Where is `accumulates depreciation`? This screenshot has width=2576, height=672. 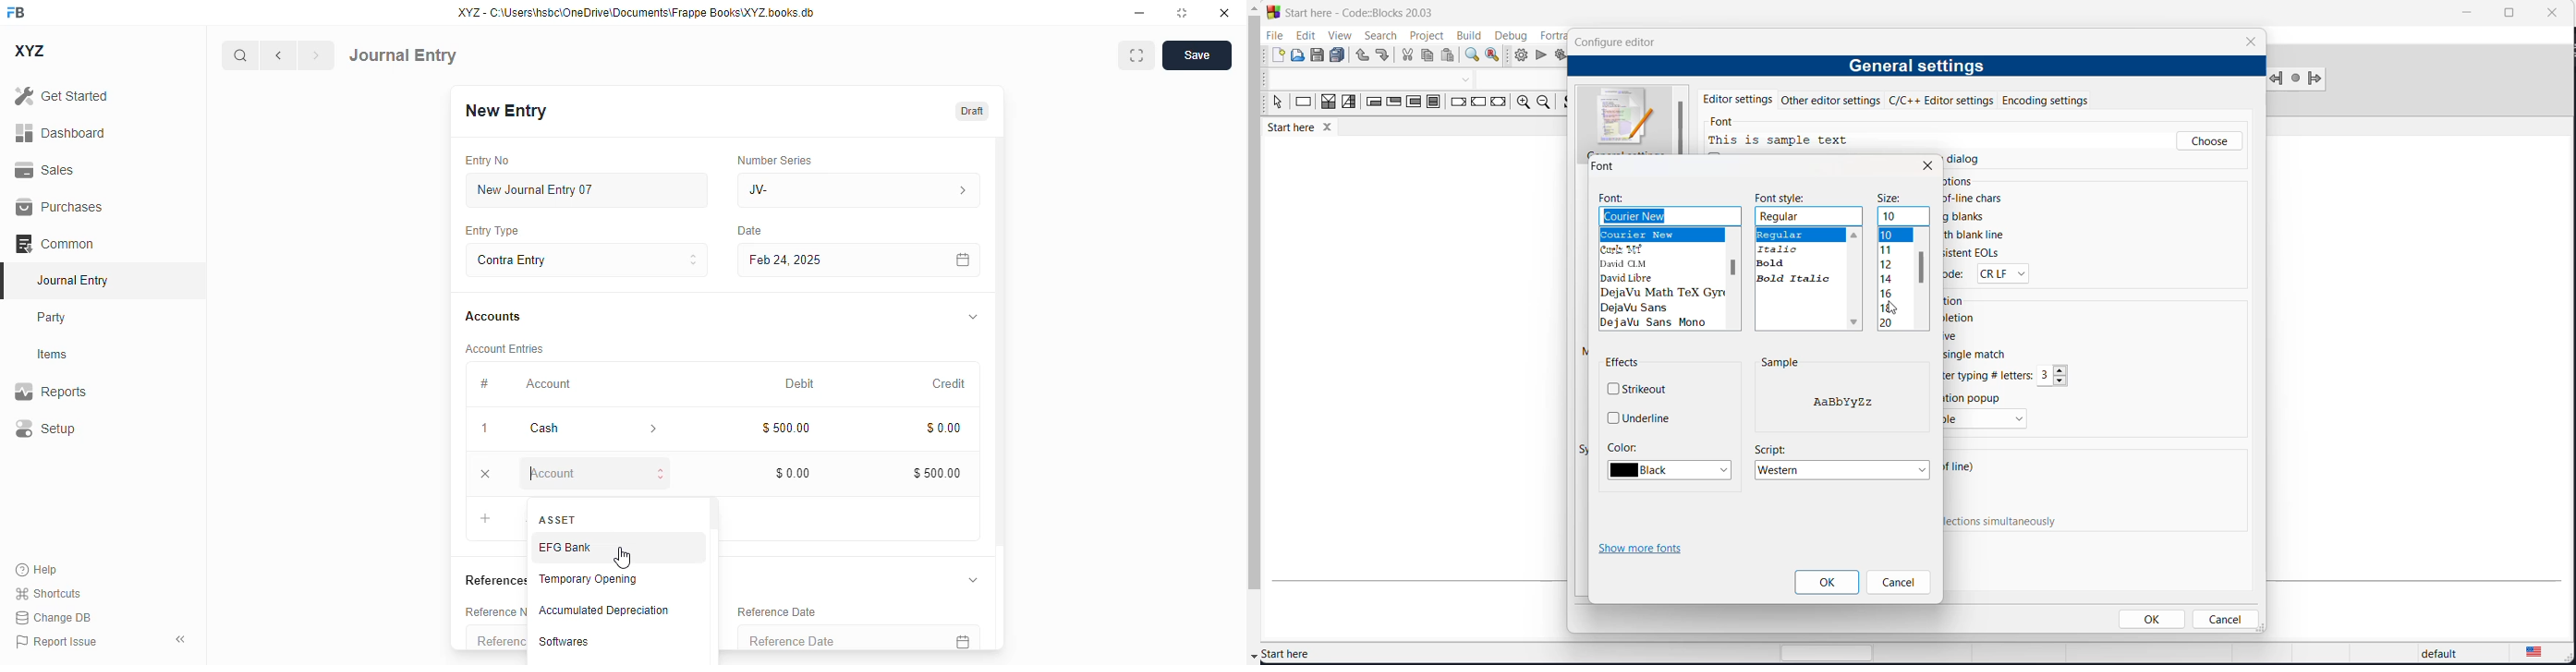 accumulates depreciation is located at coordinates (603, 610).